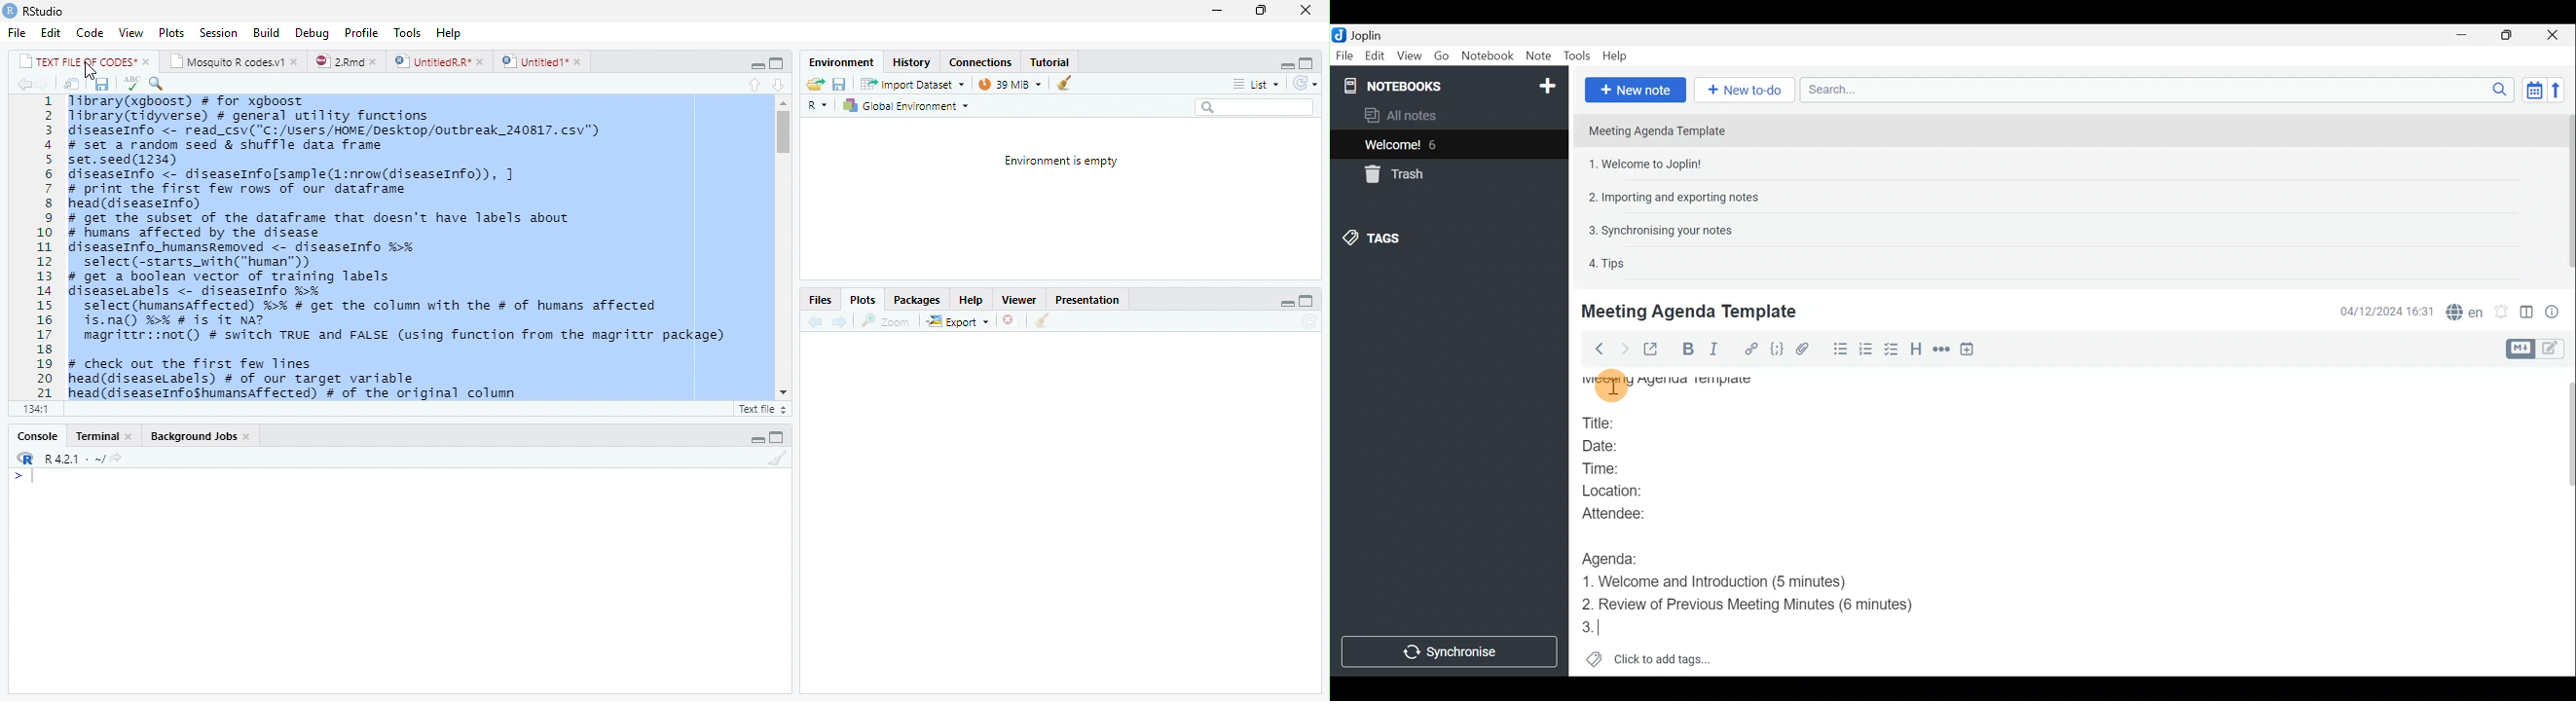 The image size is (2576, 728). I want to click on Set alarm, so click(2503, 312).